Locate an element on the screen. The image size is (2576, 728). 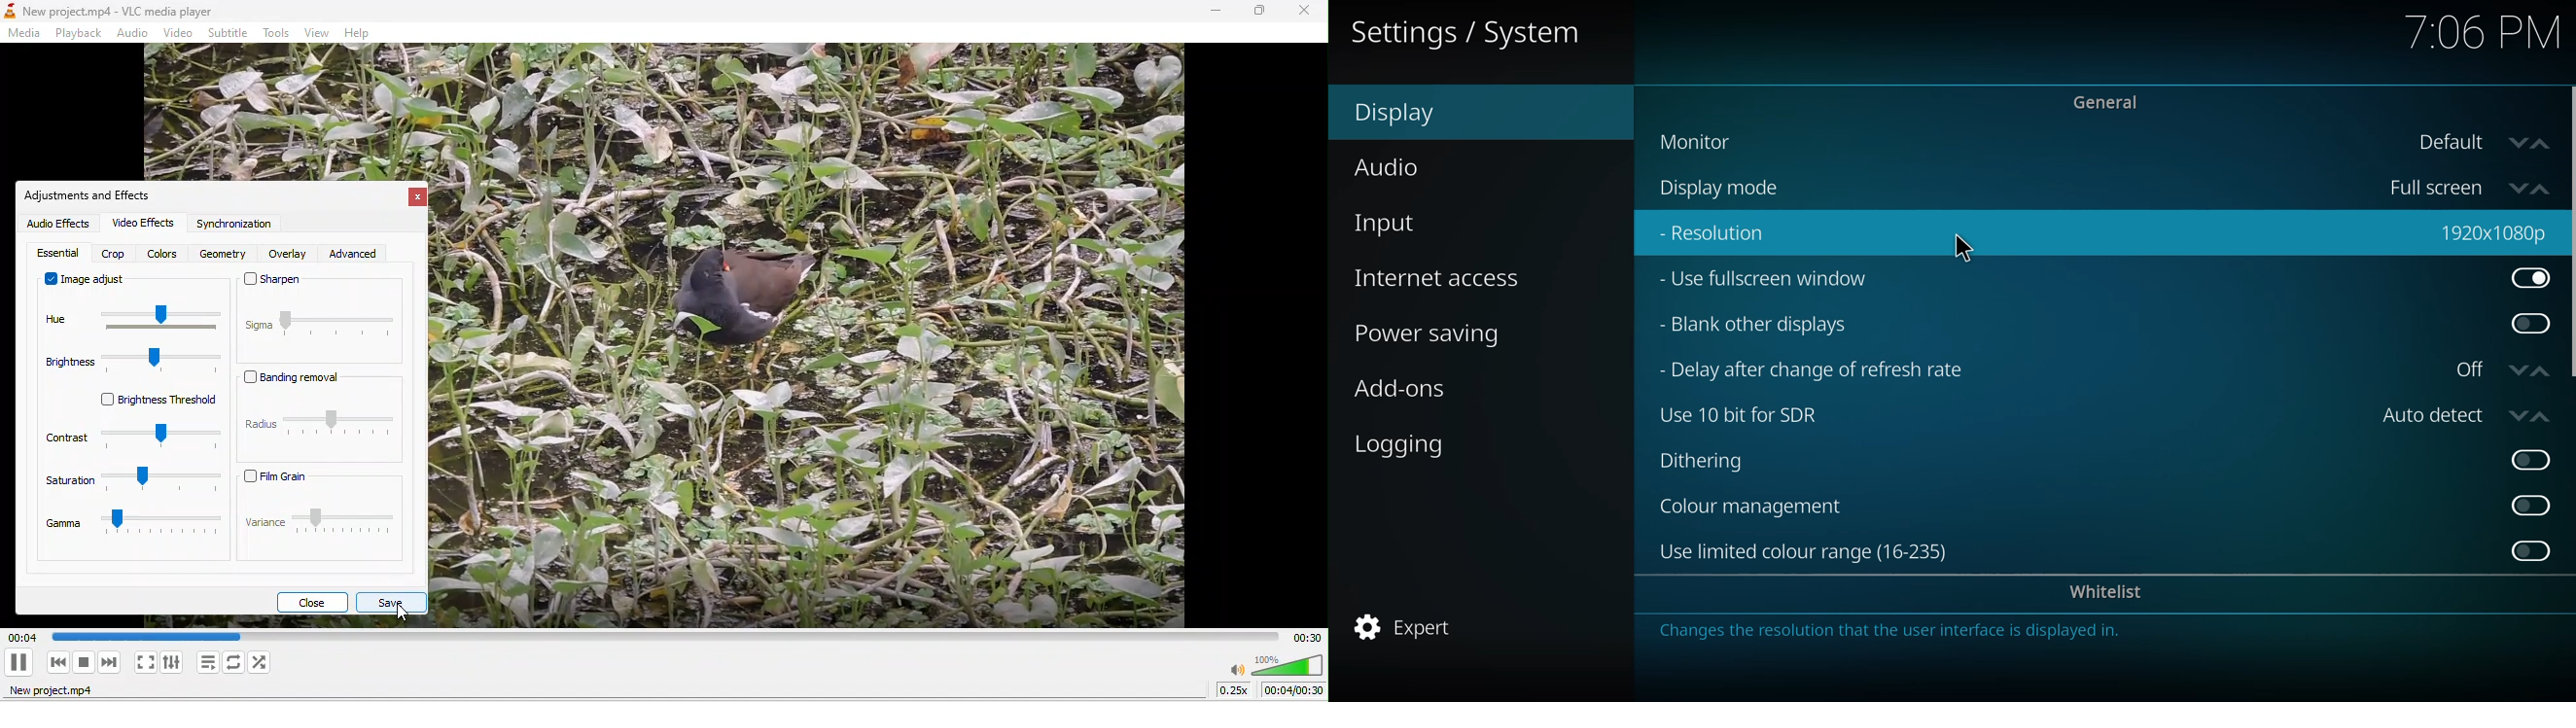
brightness is located at coordinates (138, 365).